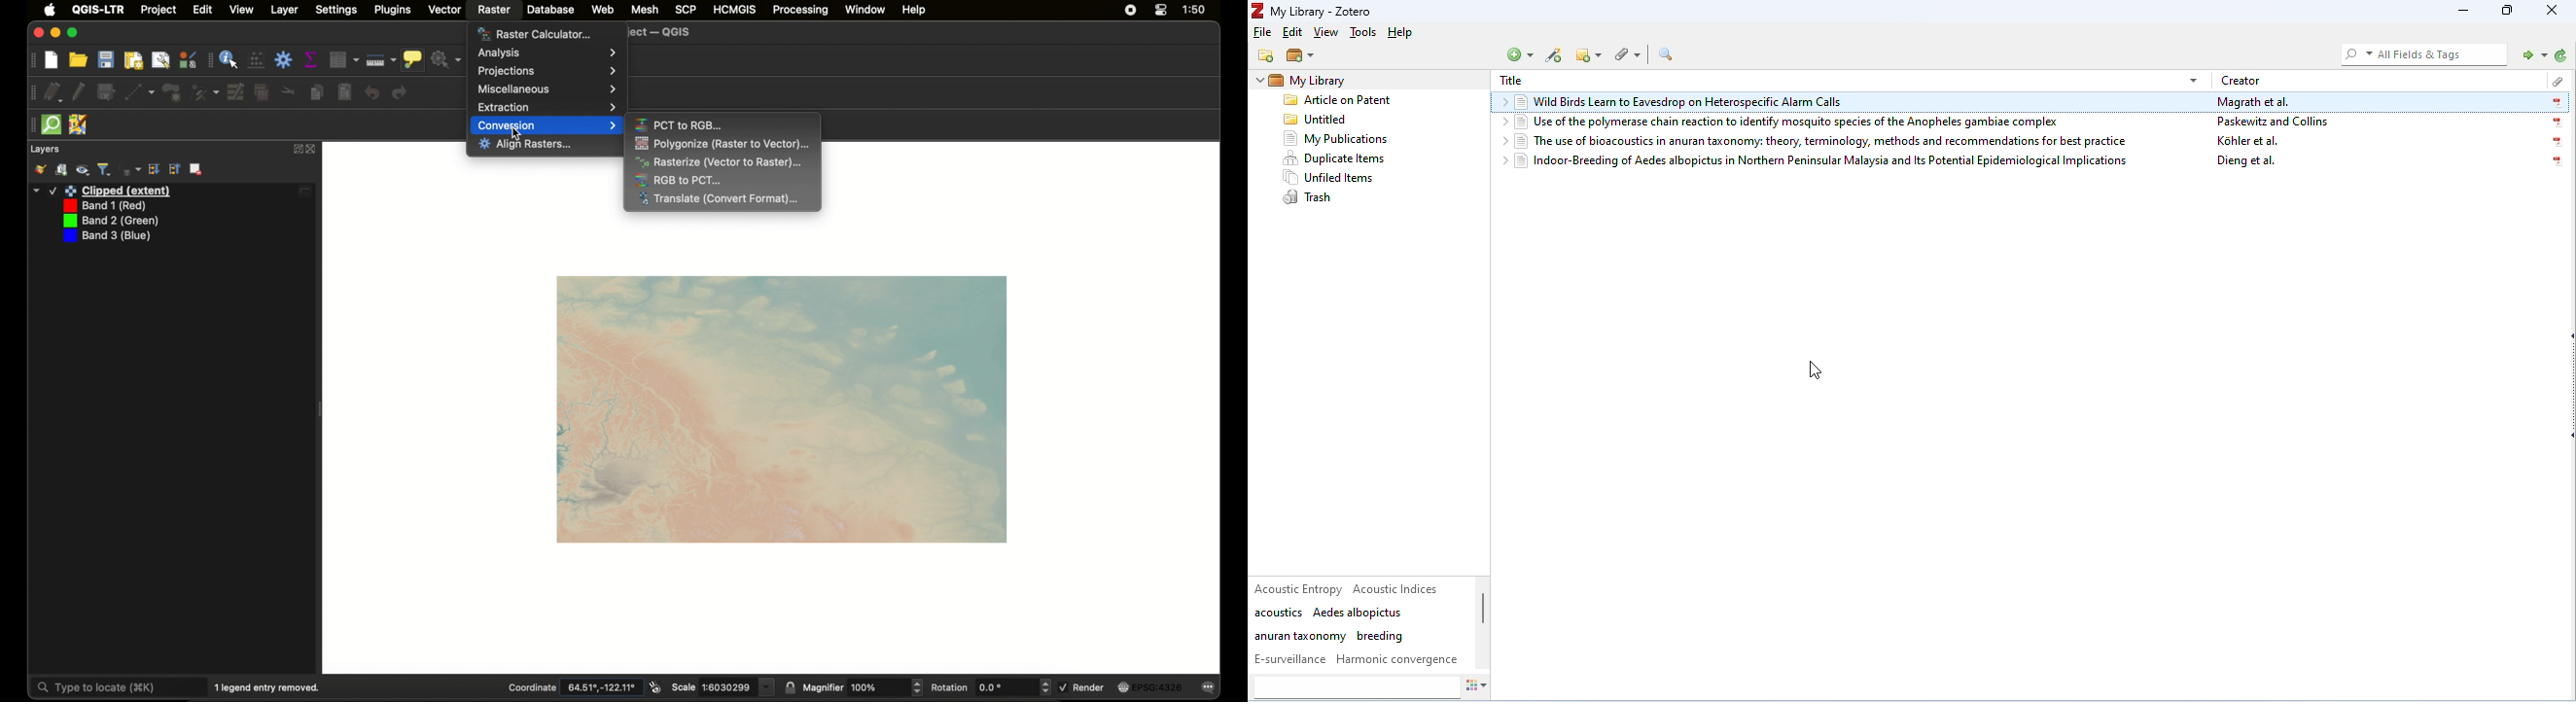 Image resolution: width=2576 pixels, height=728 pixels. What do you see at coordinates (2193, 79) in the screenshot?
I see `drop down` at bounding box center [2193, 79].